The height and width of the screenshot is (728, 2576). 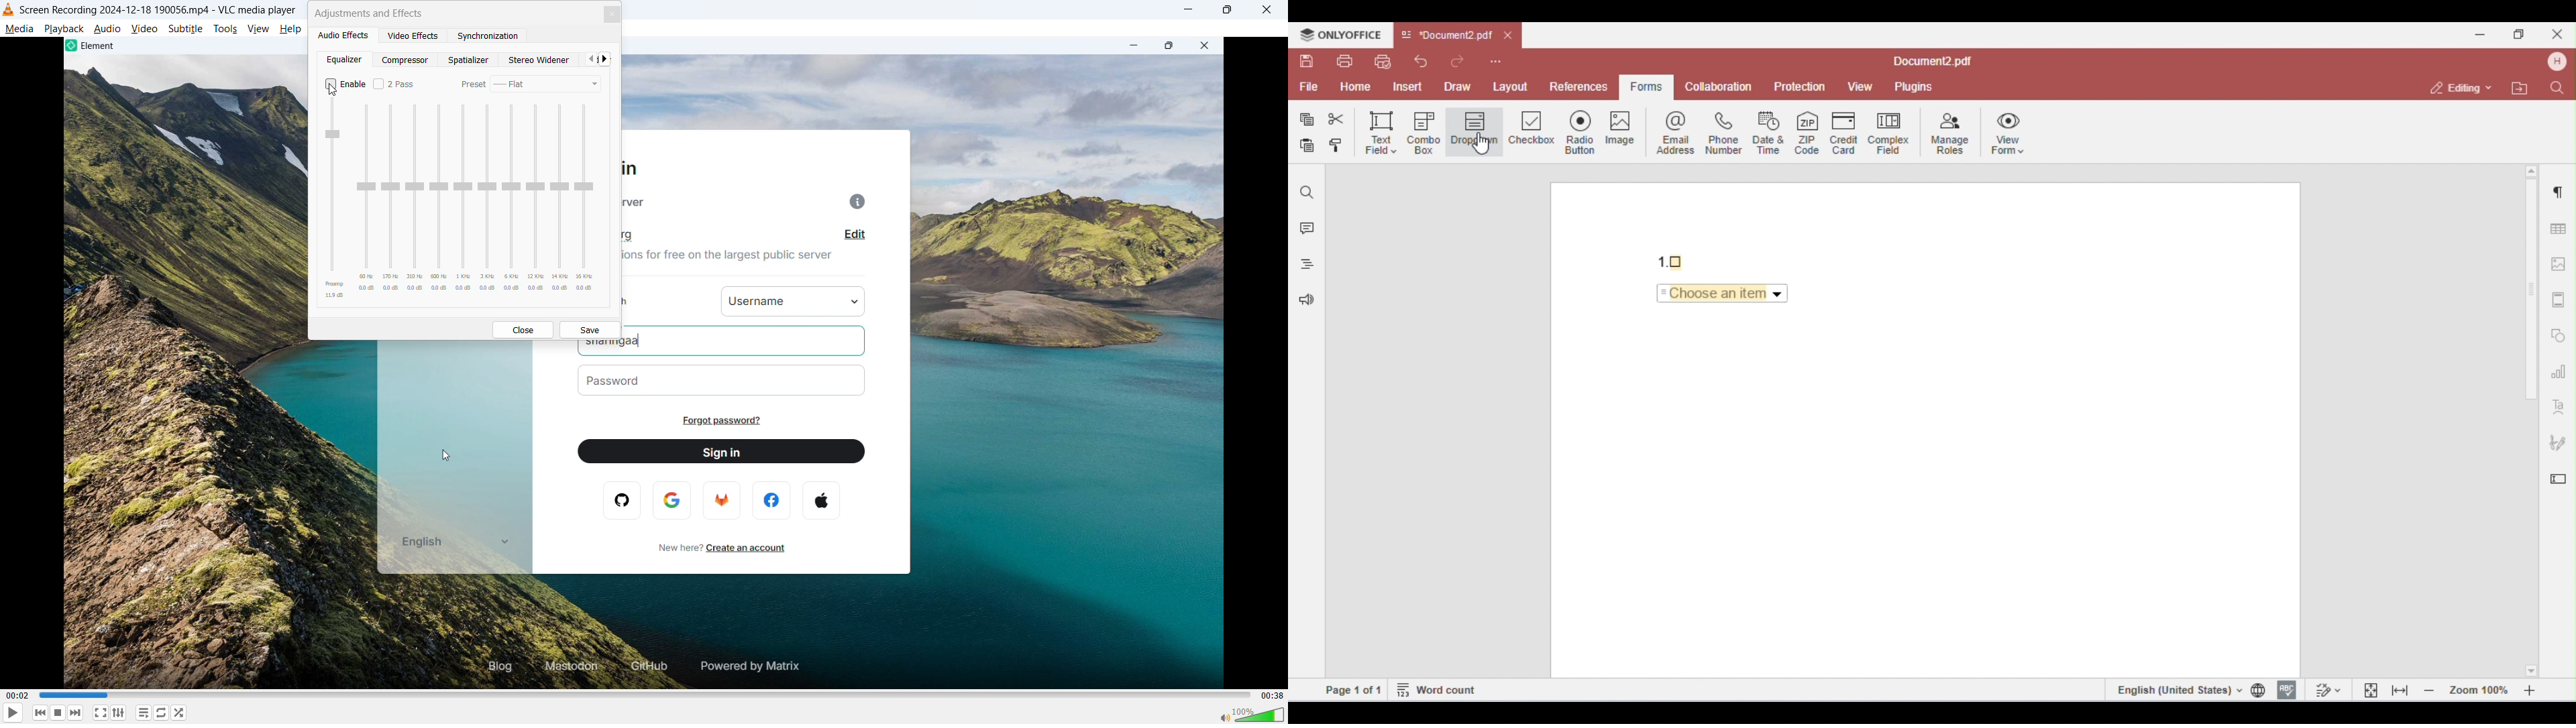 I want to click on Video Playback, so click(x=645, y=515).